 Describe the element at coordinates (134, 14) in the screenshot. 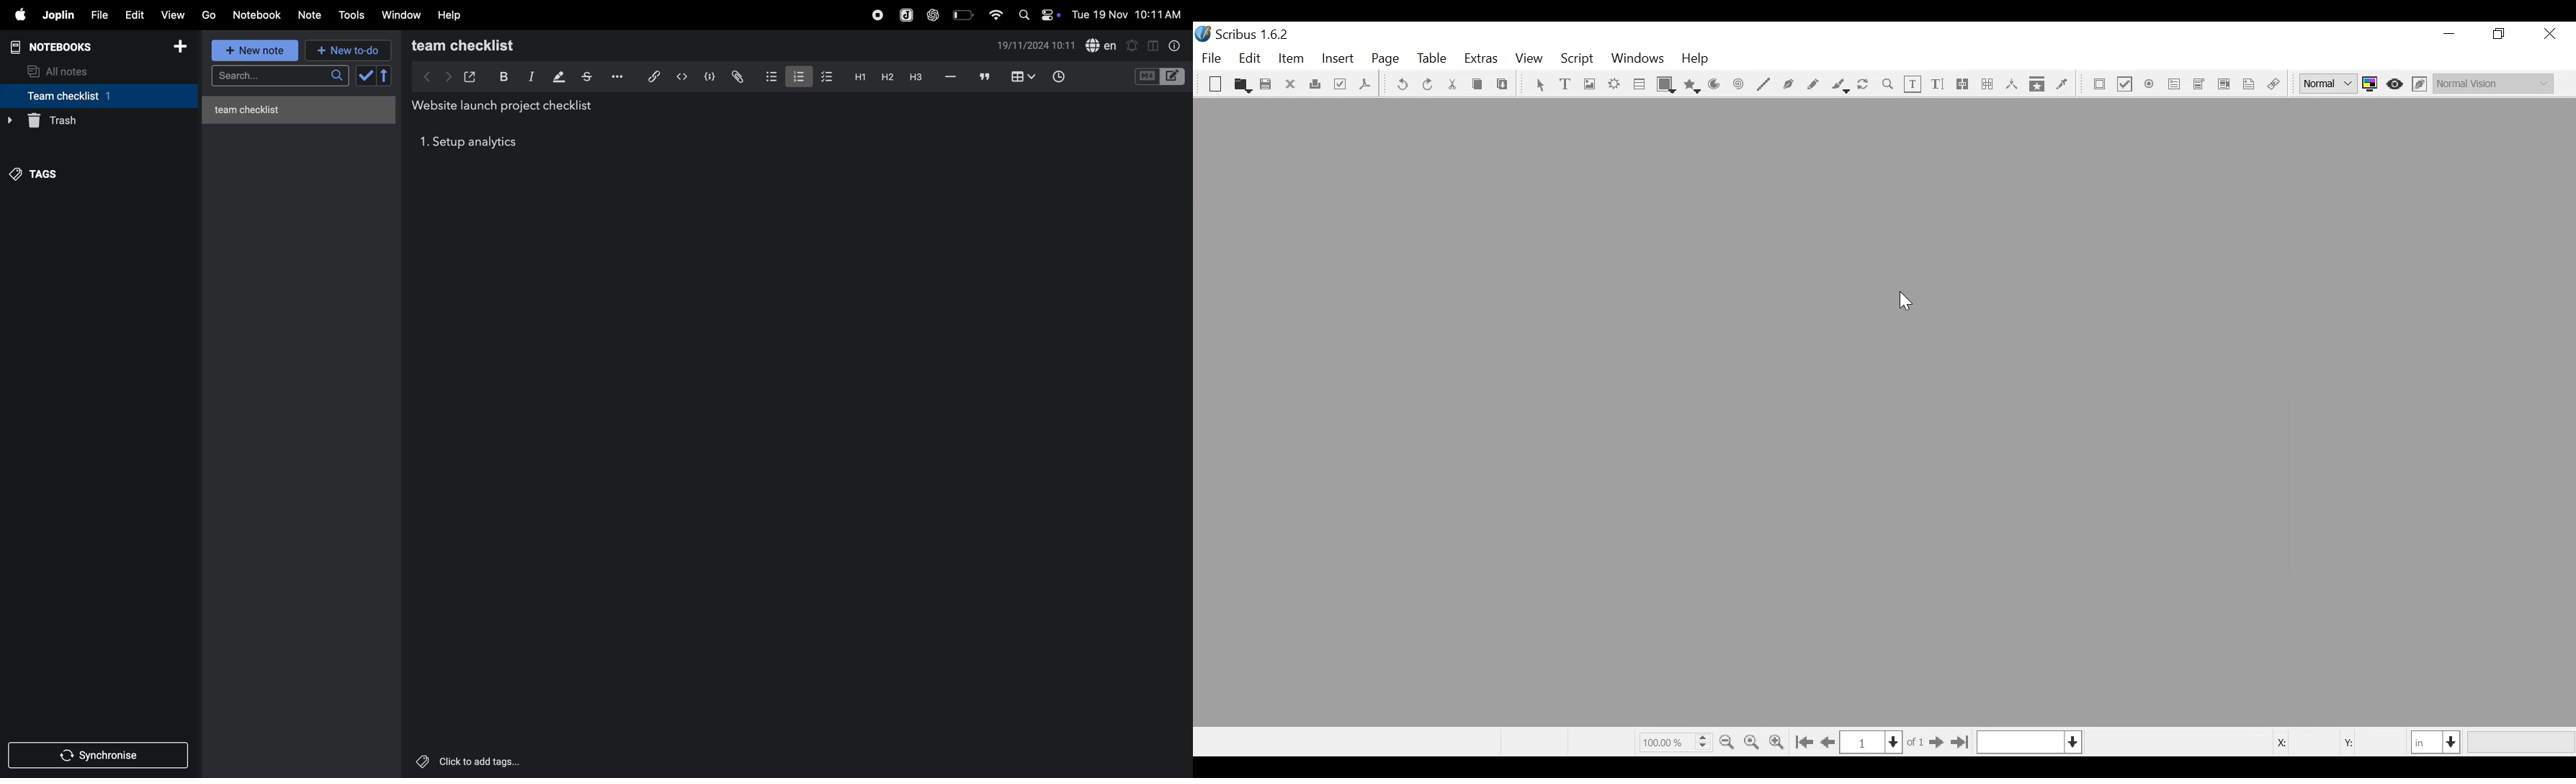

I see `edit` at that location.